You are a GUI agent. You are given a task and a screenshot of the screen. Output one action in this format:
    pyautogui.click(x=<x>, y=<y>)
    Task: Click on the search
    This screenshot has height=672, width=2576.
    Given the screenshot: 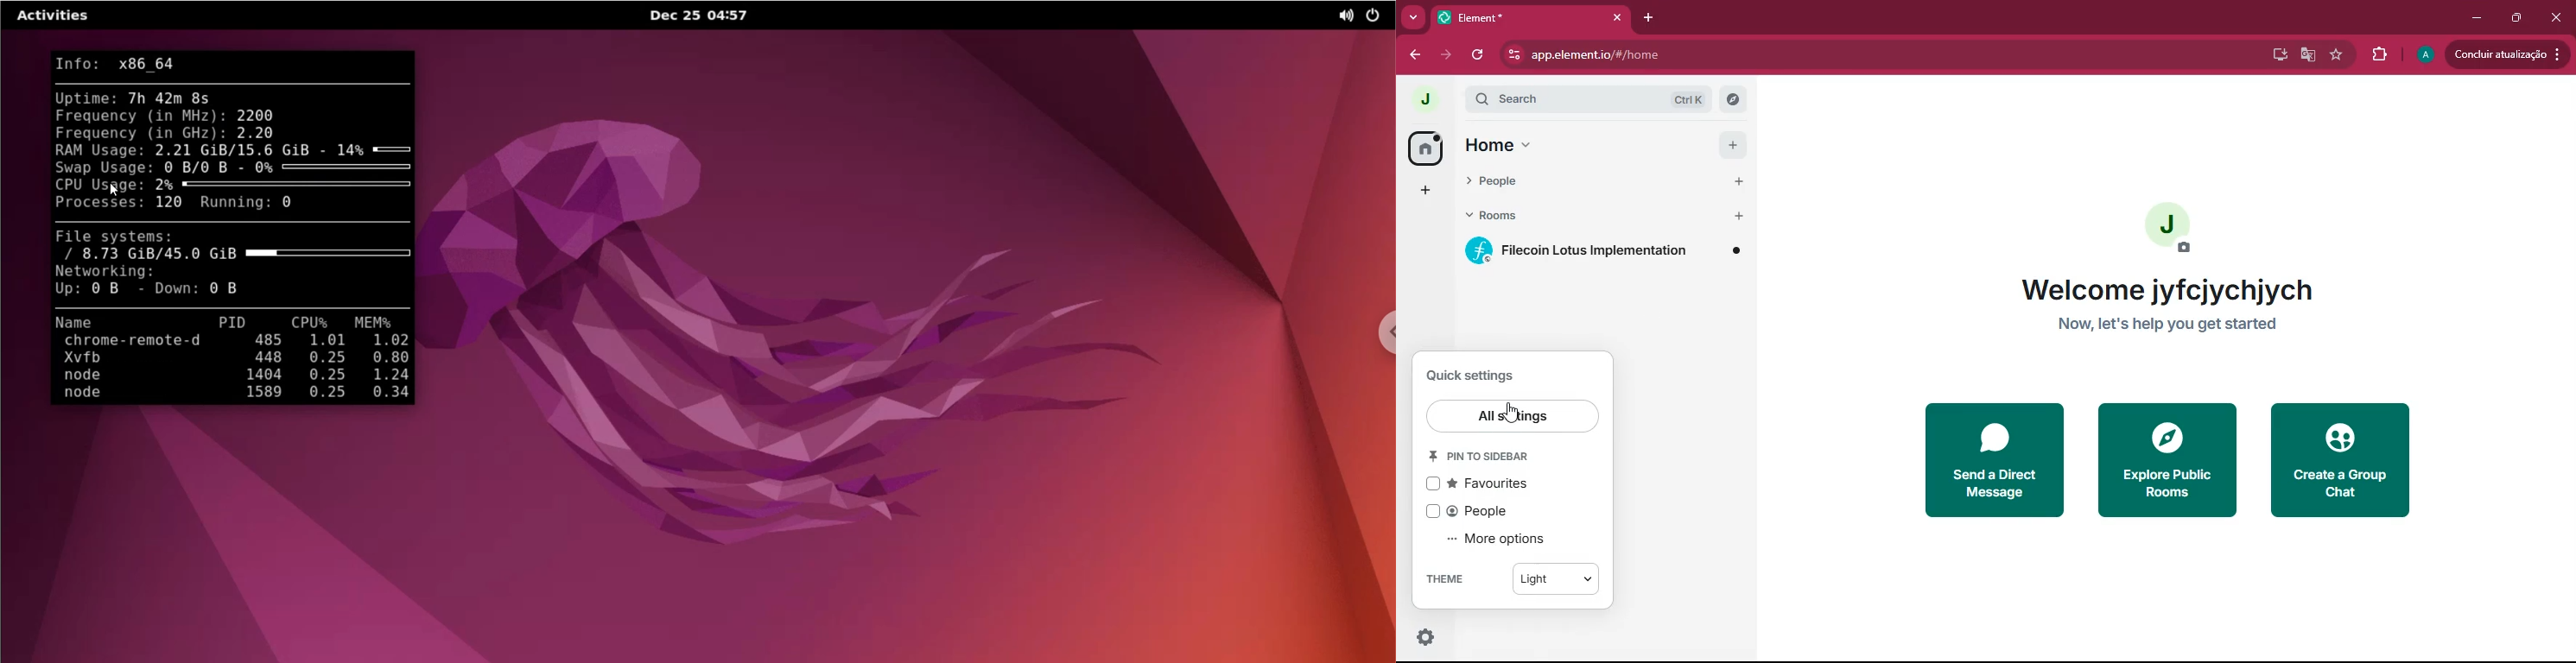 What is the action you would take?
    pyautogui.click(x=1597, y=99)
    